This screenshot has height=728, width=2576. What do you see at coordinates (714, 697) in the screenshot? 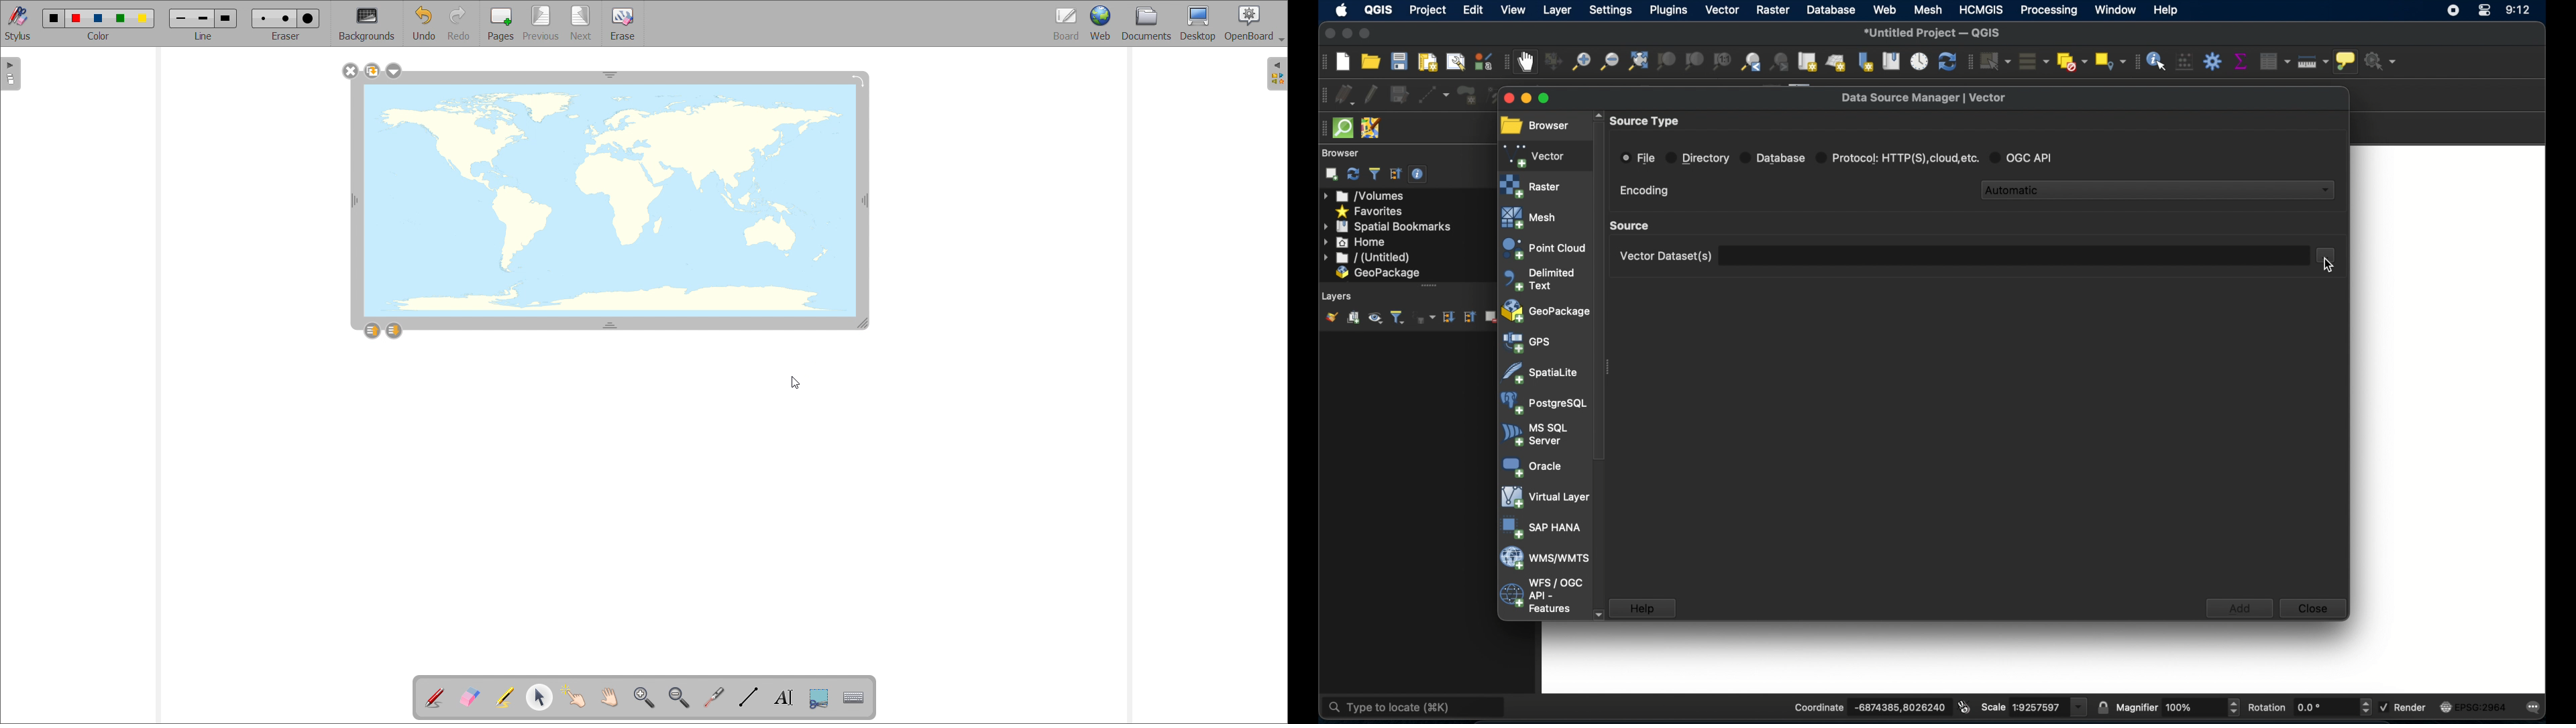
I see `virtual laser pointer` at bounding box center [714, 697].